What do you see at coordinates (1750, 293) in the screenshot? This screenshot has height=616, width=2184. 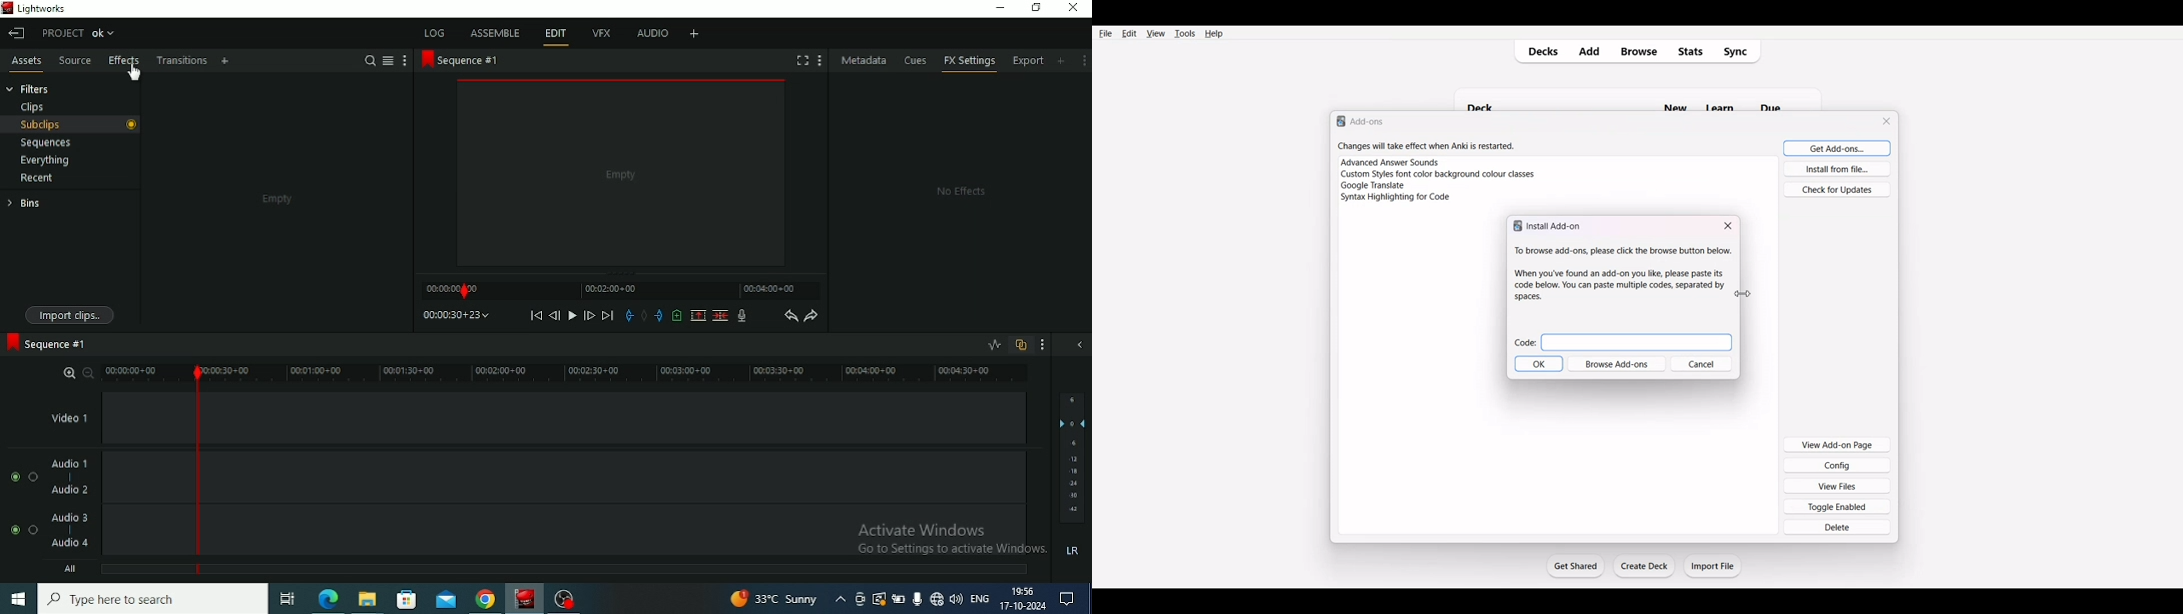 I see `Cursor` at bounding box center [1750, 293].